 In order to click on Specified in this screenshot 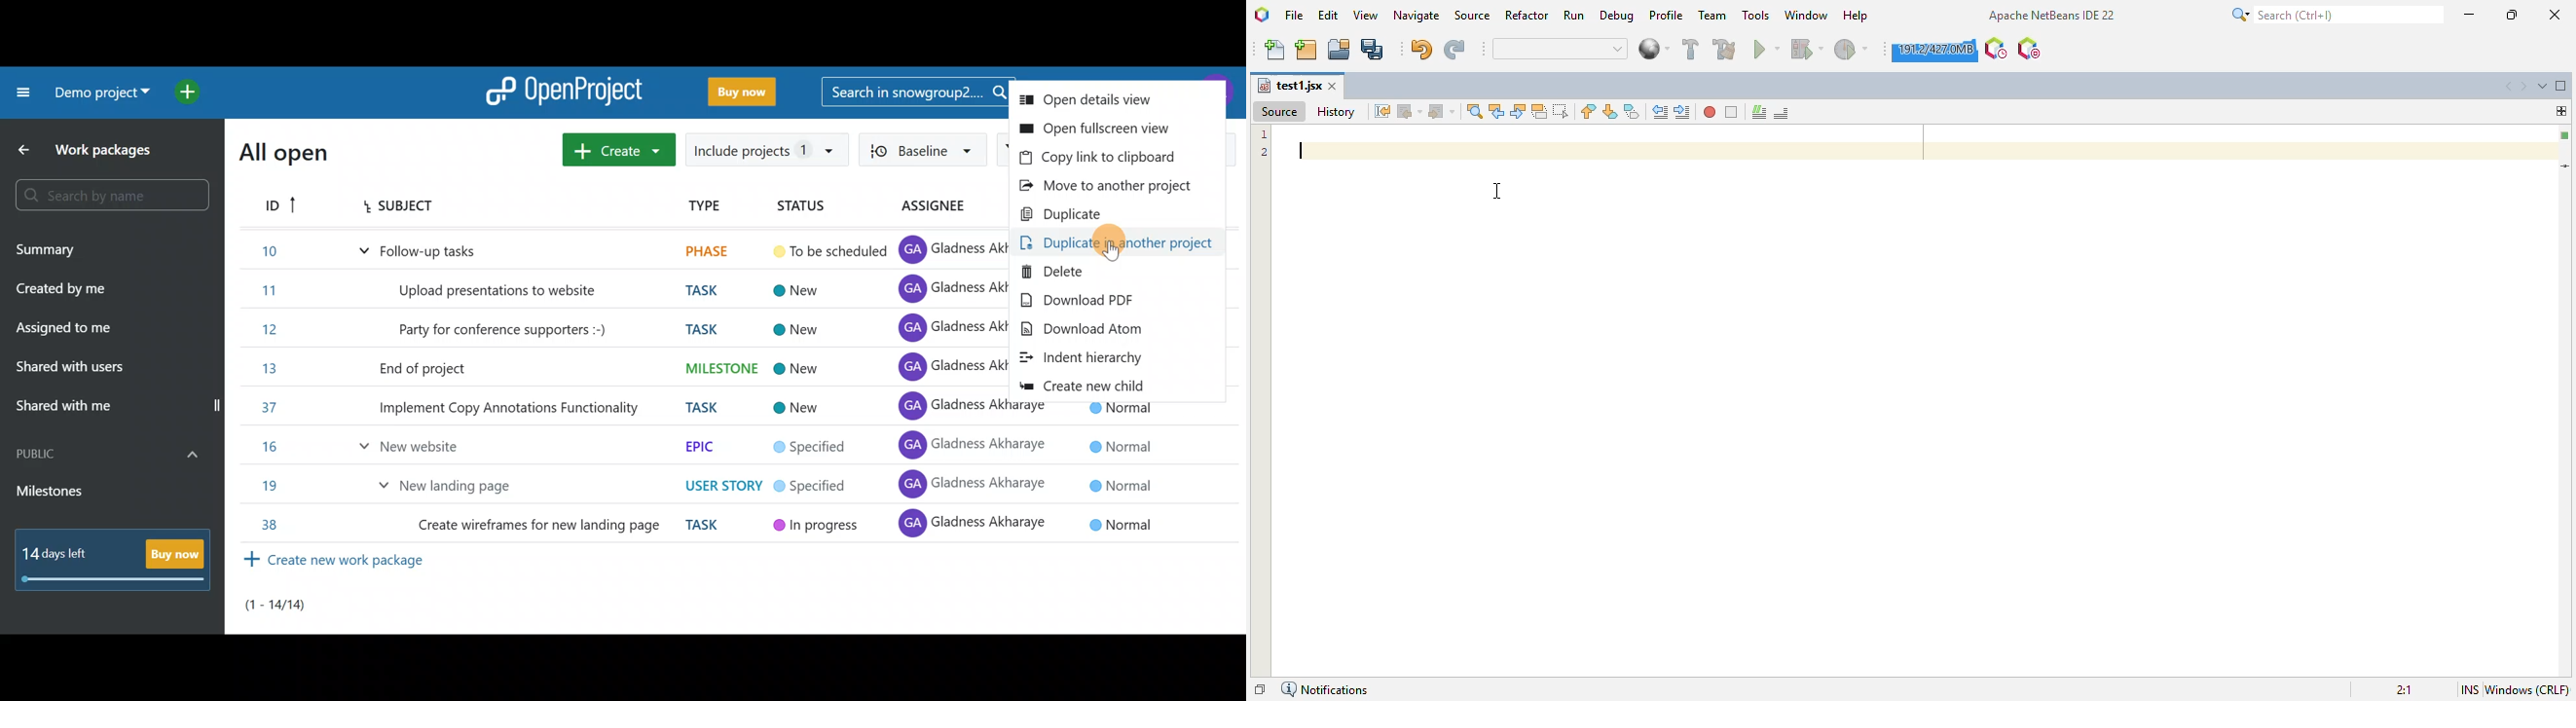, I will do `click(809, 449)`.